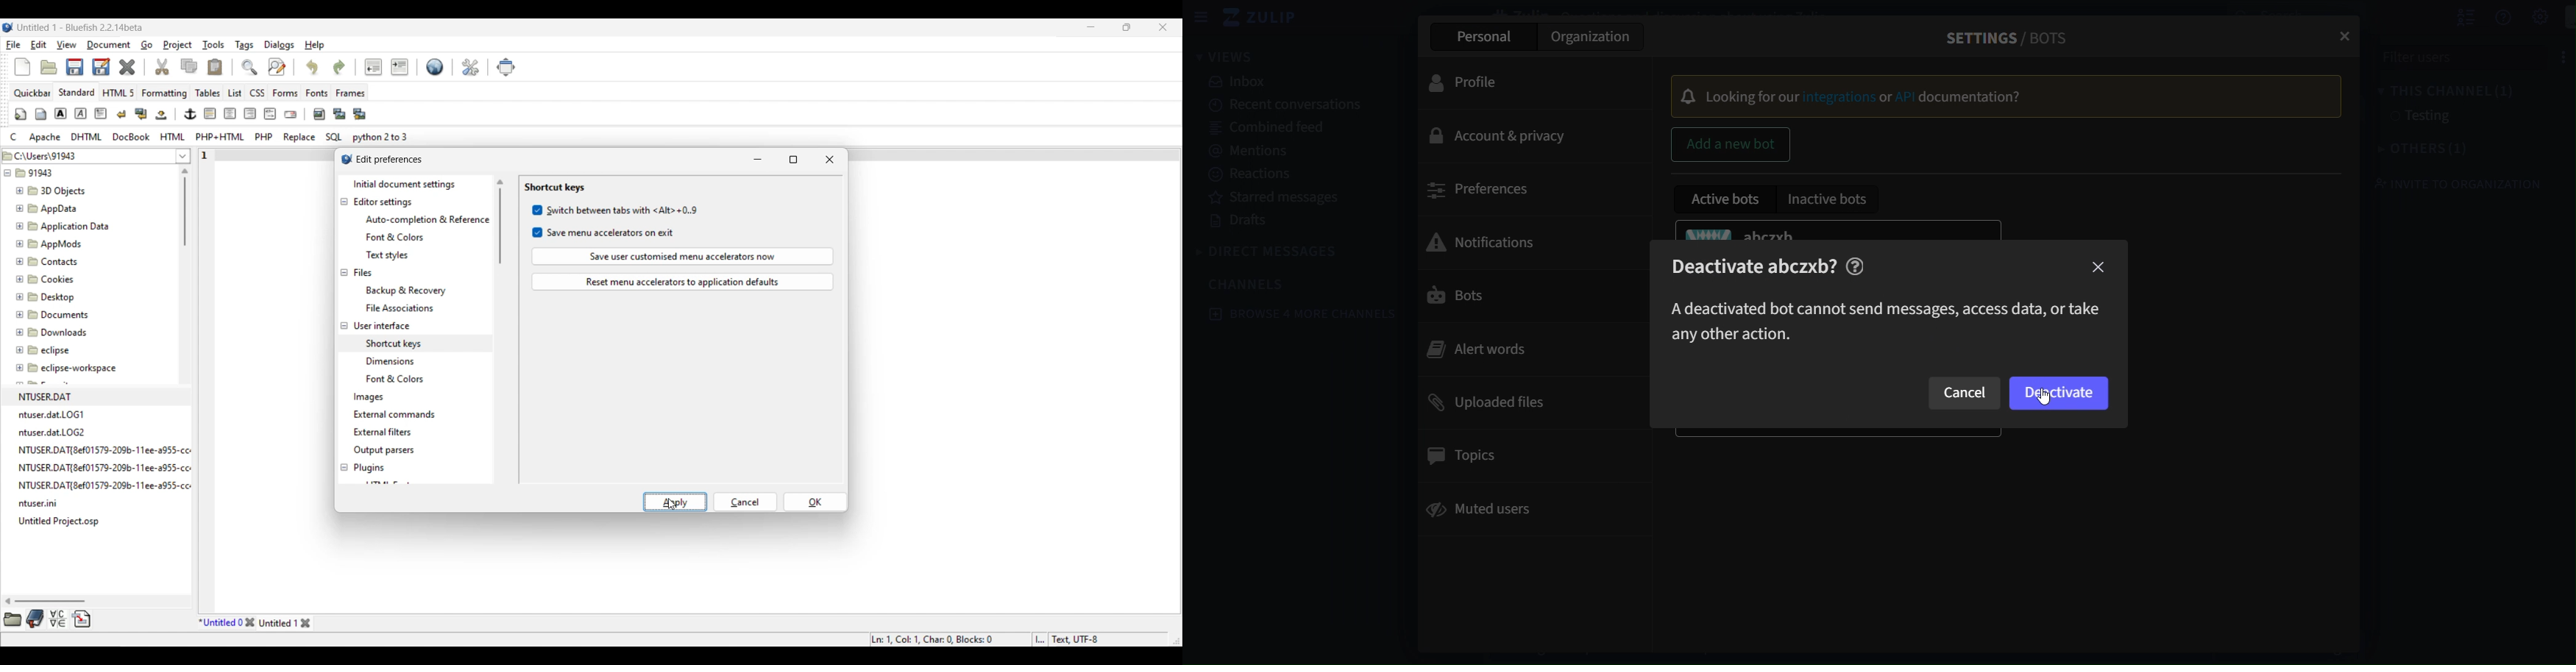 The height and width of the screenshot is (672, 2576). What do you see at coordinates (1243, 223) in the screenshot?
I see `drafts` at bounding box center [1243, 223].